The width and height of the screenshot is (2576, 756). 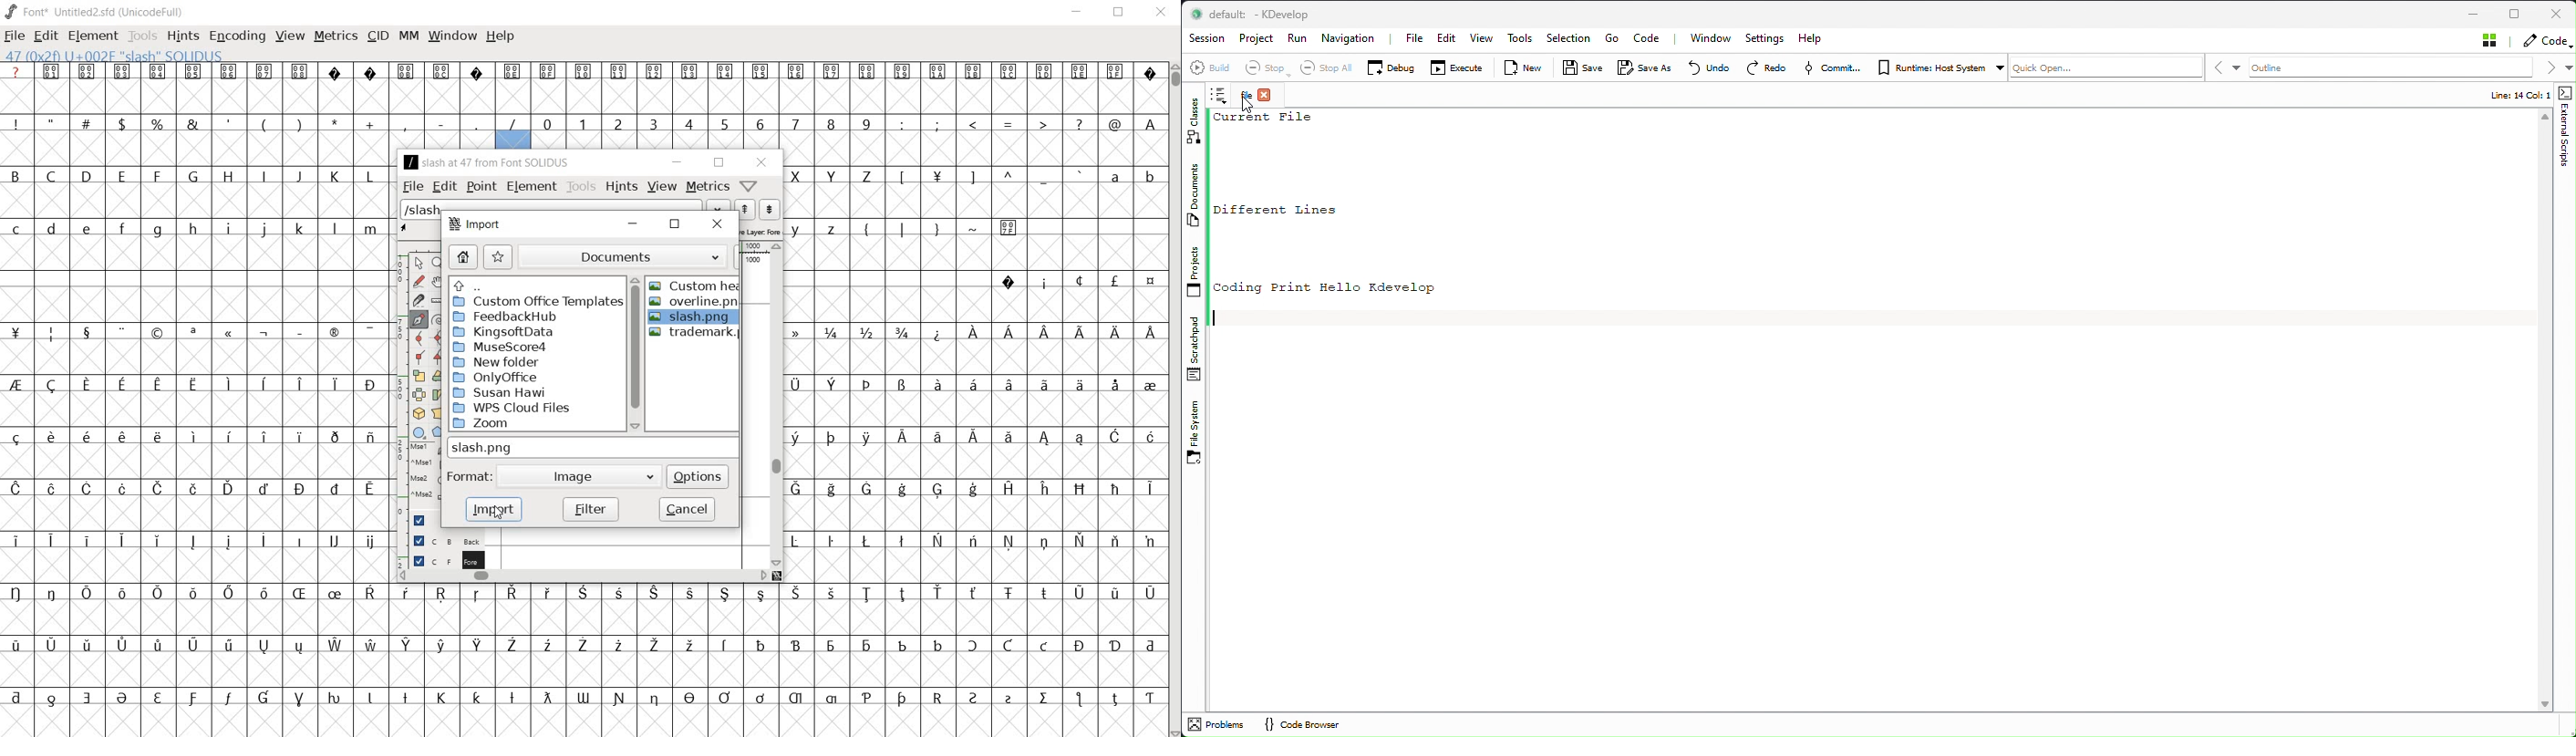 What do you see at coordinates (269, 122) in the screenshot?
I see `symbols` at bounding box center [269, 122].